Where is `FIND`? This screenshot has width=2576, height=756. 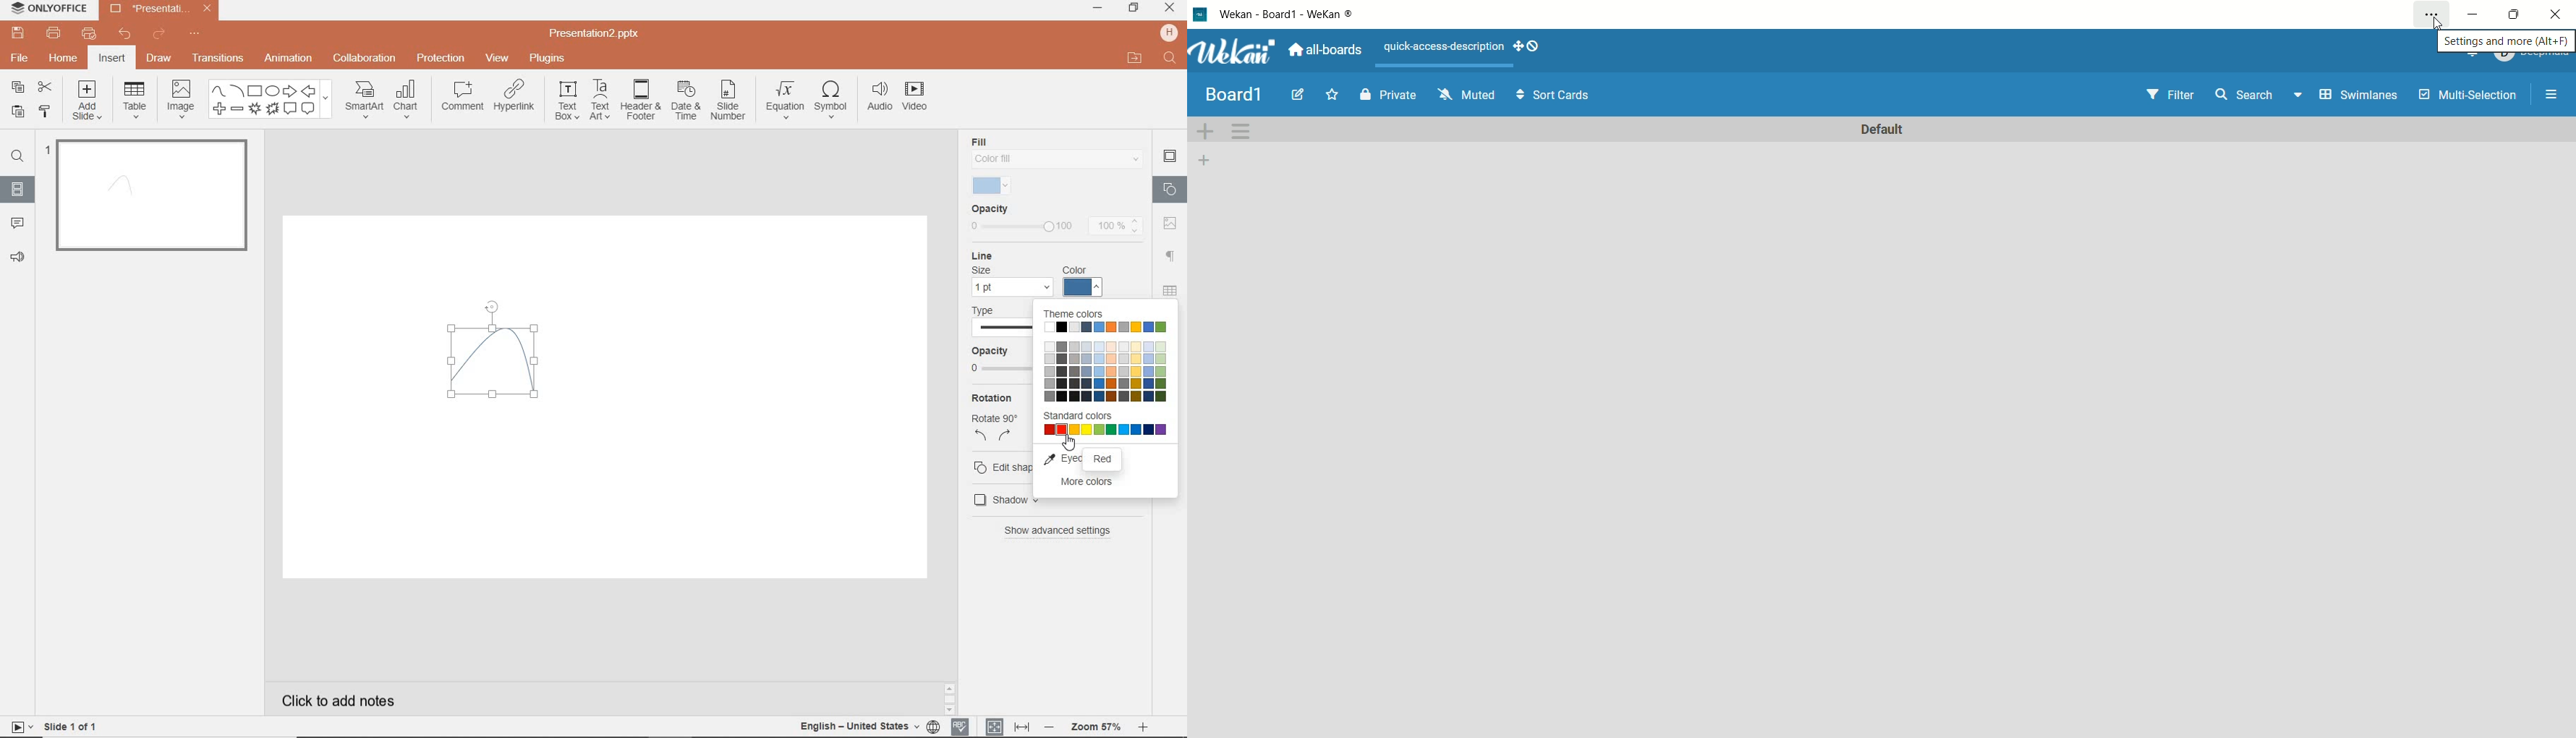 FIND is located at coordinates (1170, 59).